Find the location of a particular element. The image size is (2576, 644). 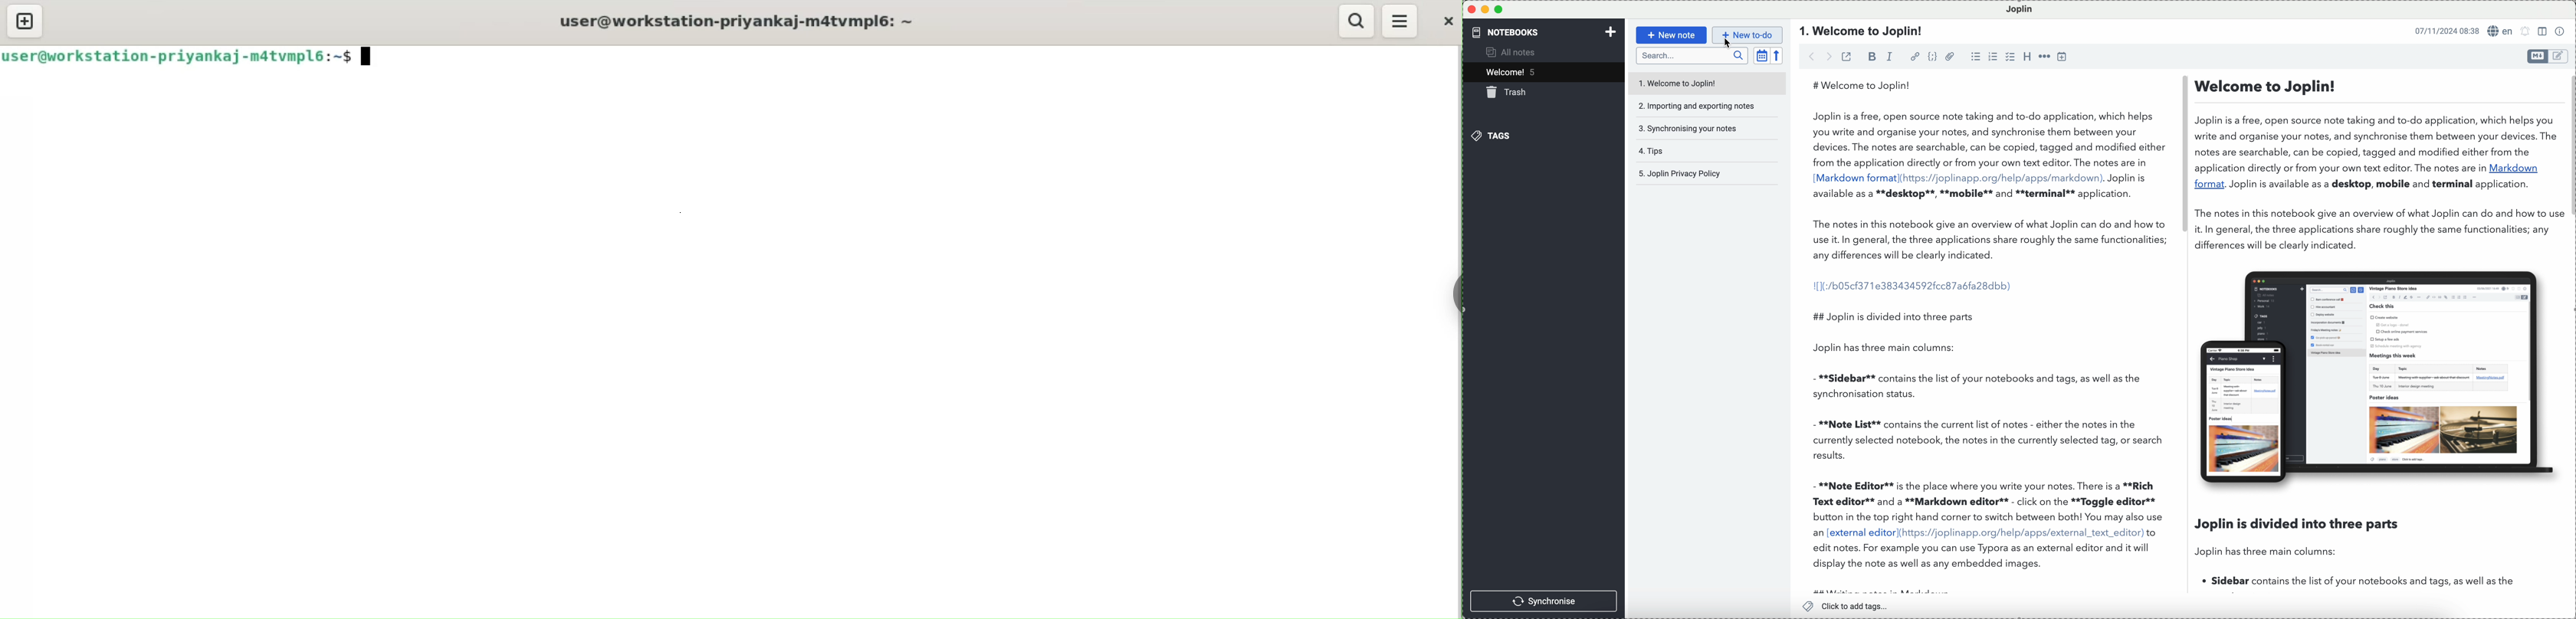

search is located at coordinates (1355, 21).